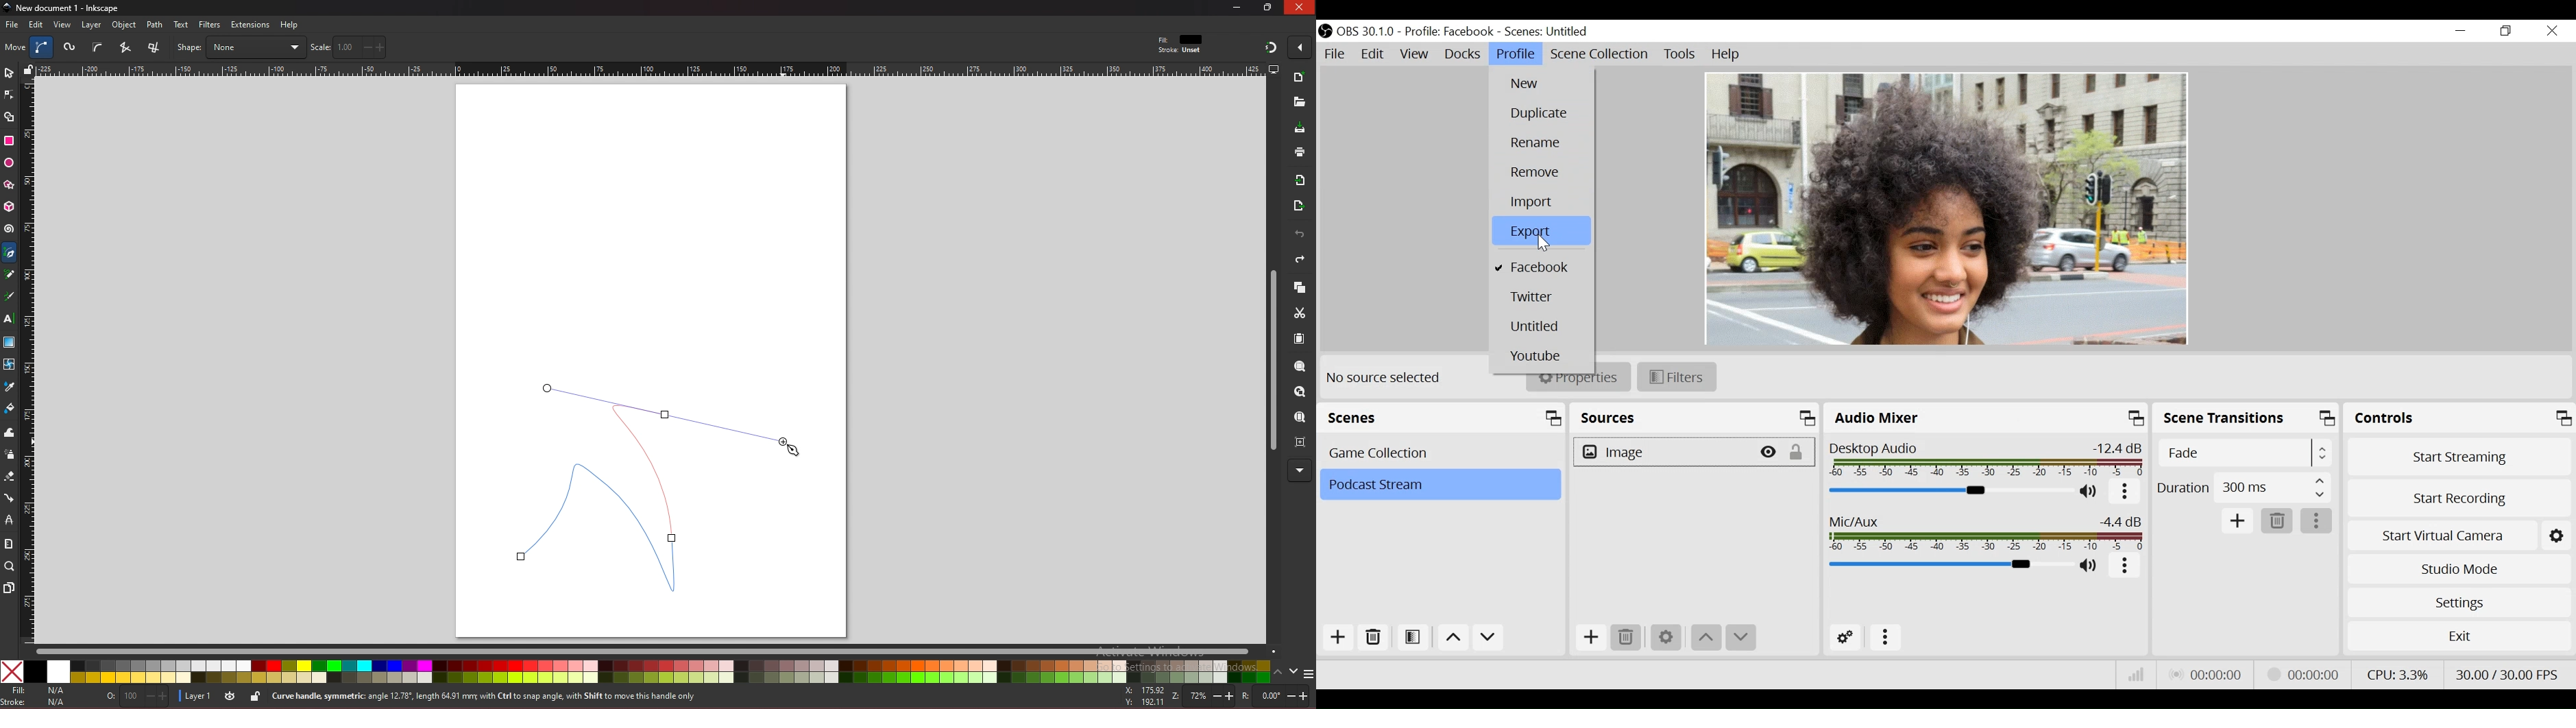 This screenshot has width=2576, height=728. What do you see at coordinates (1801, 452) in the screenshot?
I see `(un)lock` at bounding box center [1801, 452].